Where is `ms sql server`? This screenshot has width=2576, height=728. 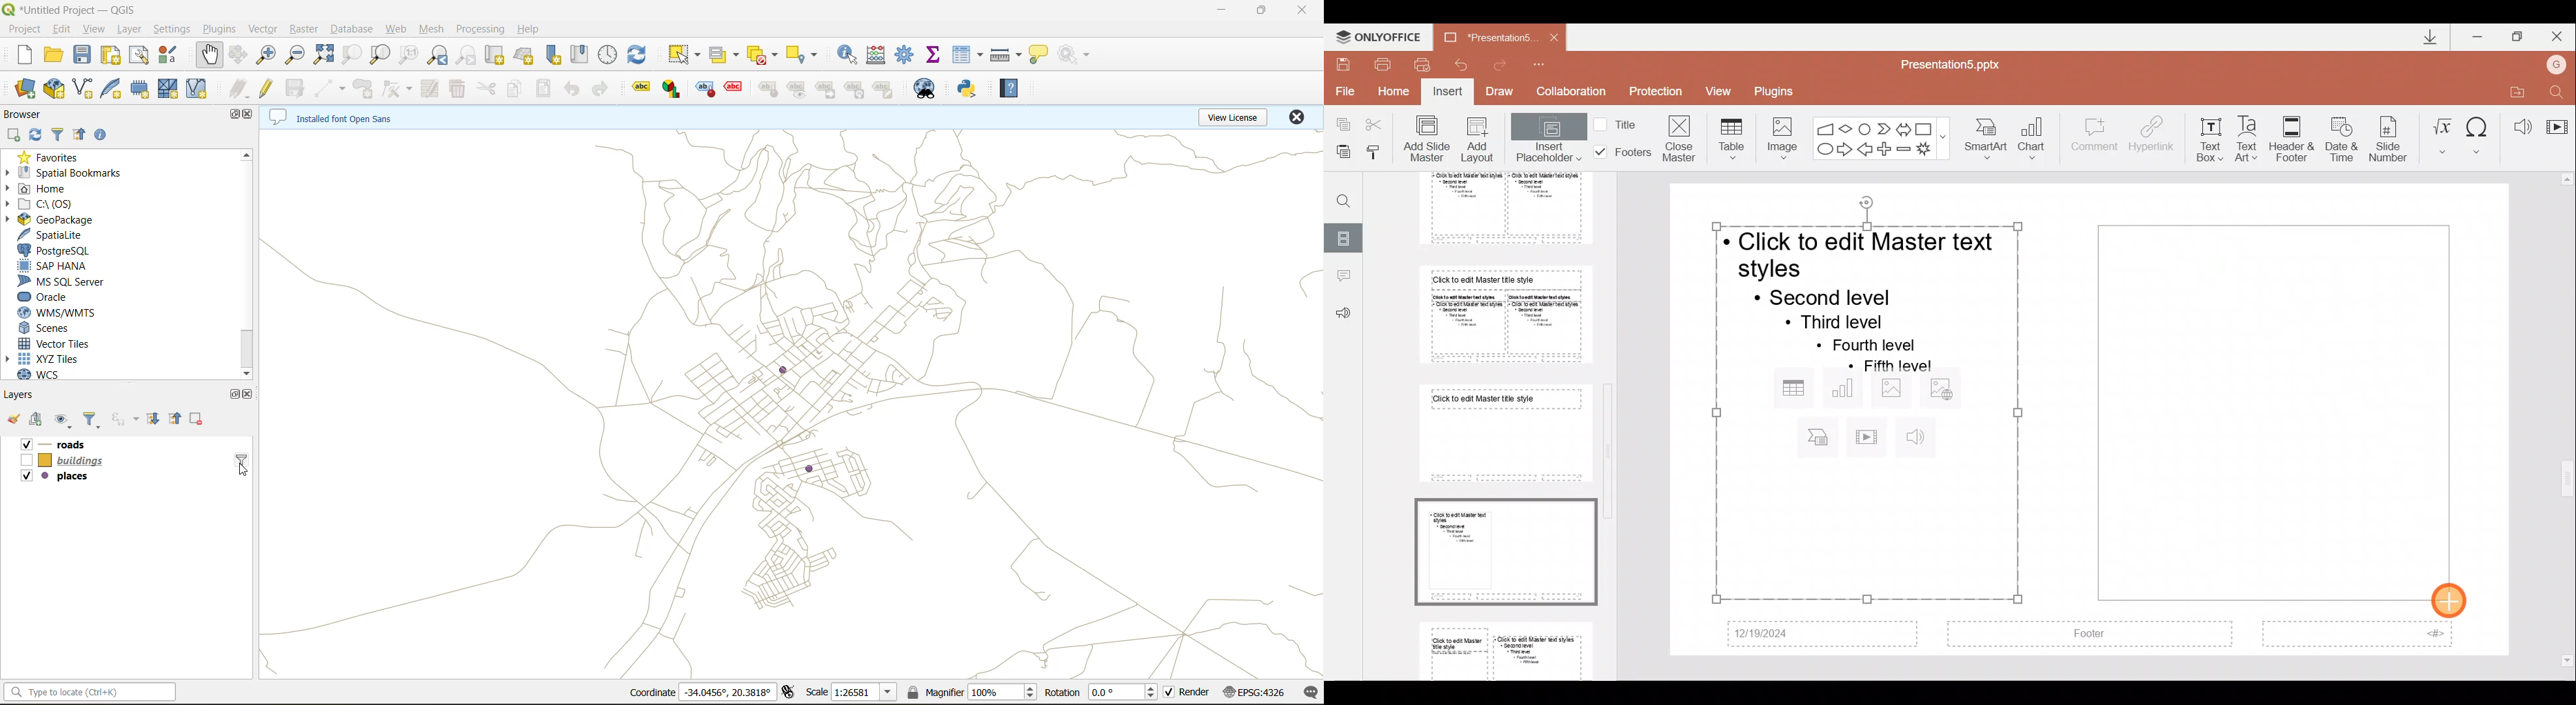
ms sql server is located at coordinates (64, 281).